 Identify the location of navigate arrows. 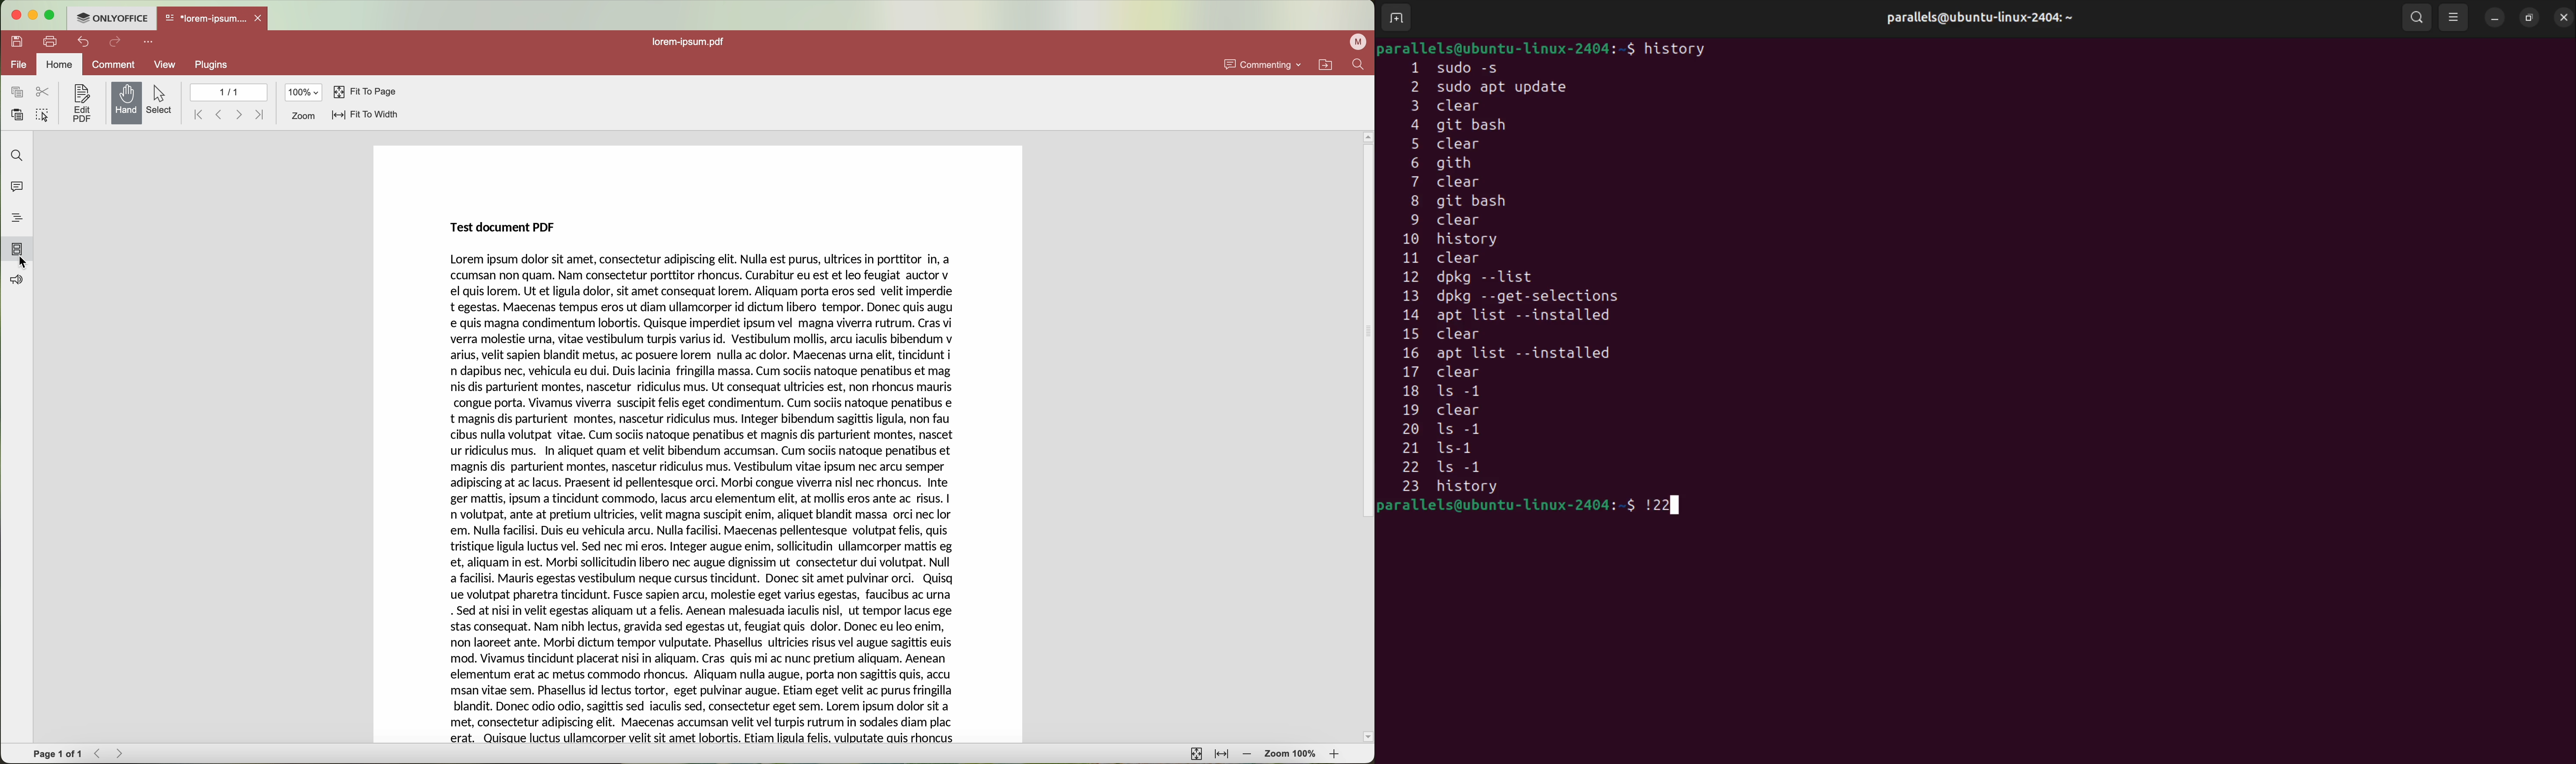
(230, 115).